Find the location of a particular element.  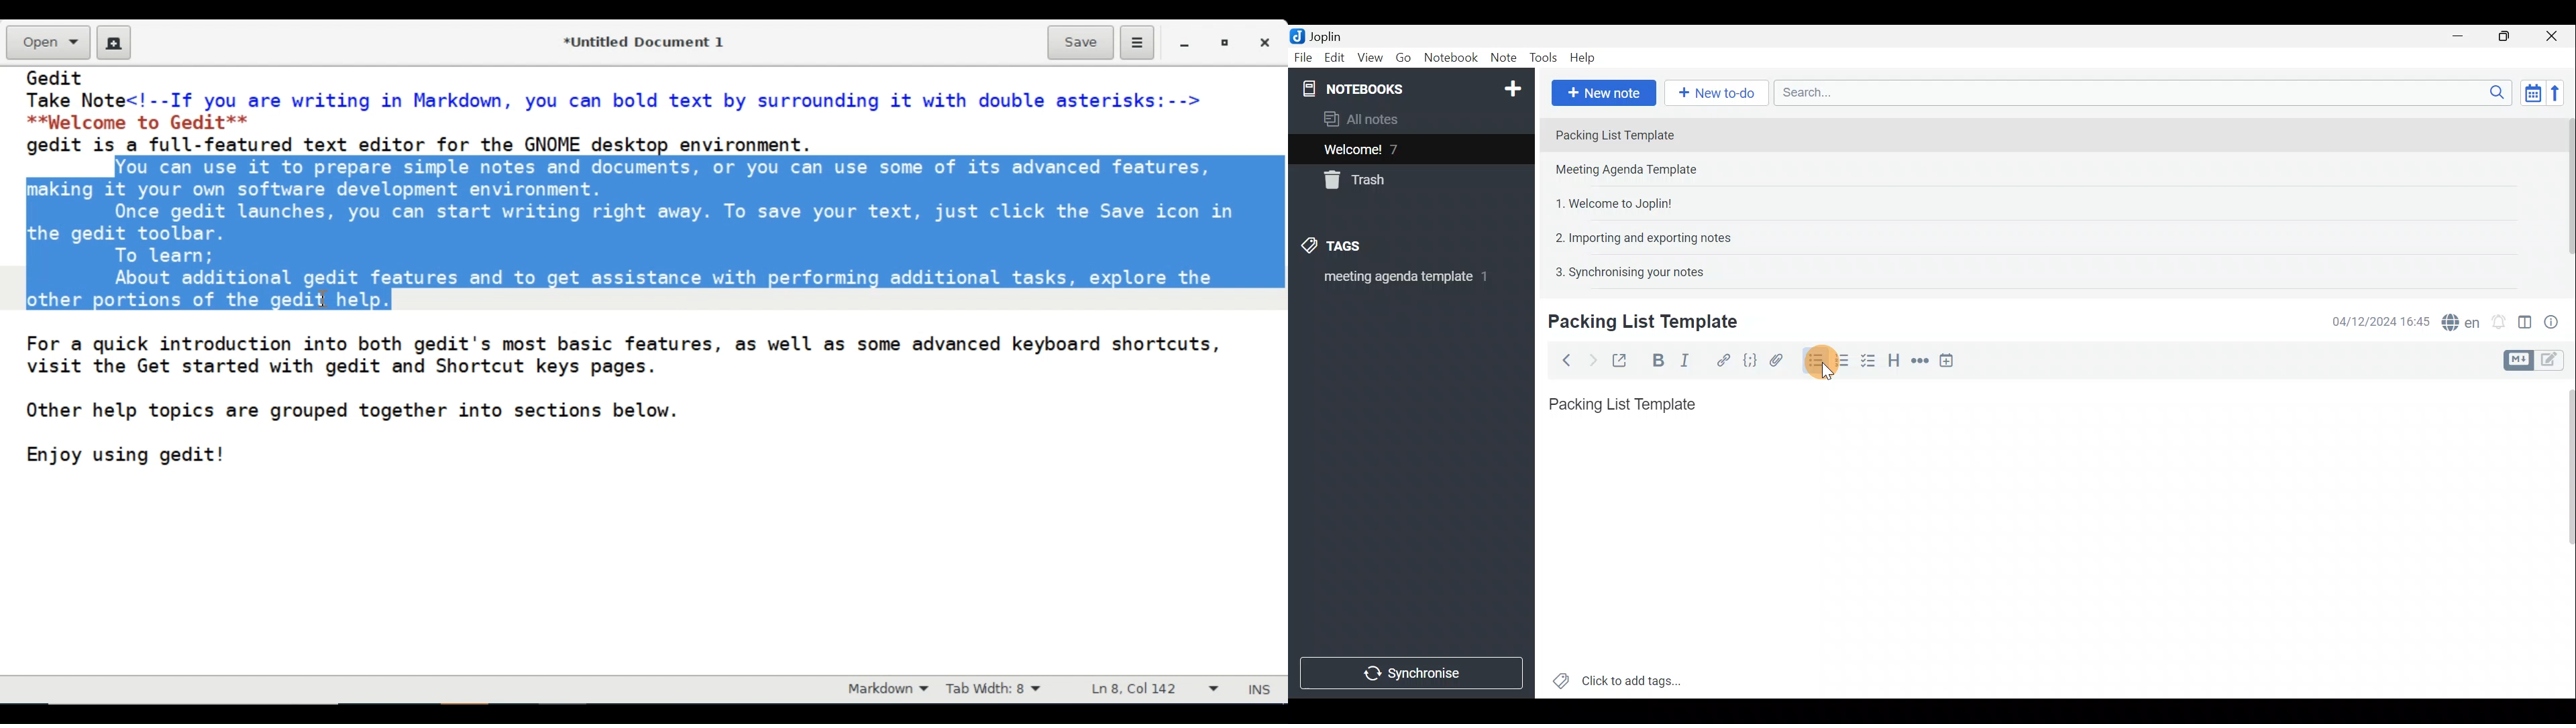

Note 3 is located at coordinates (1609, 202).